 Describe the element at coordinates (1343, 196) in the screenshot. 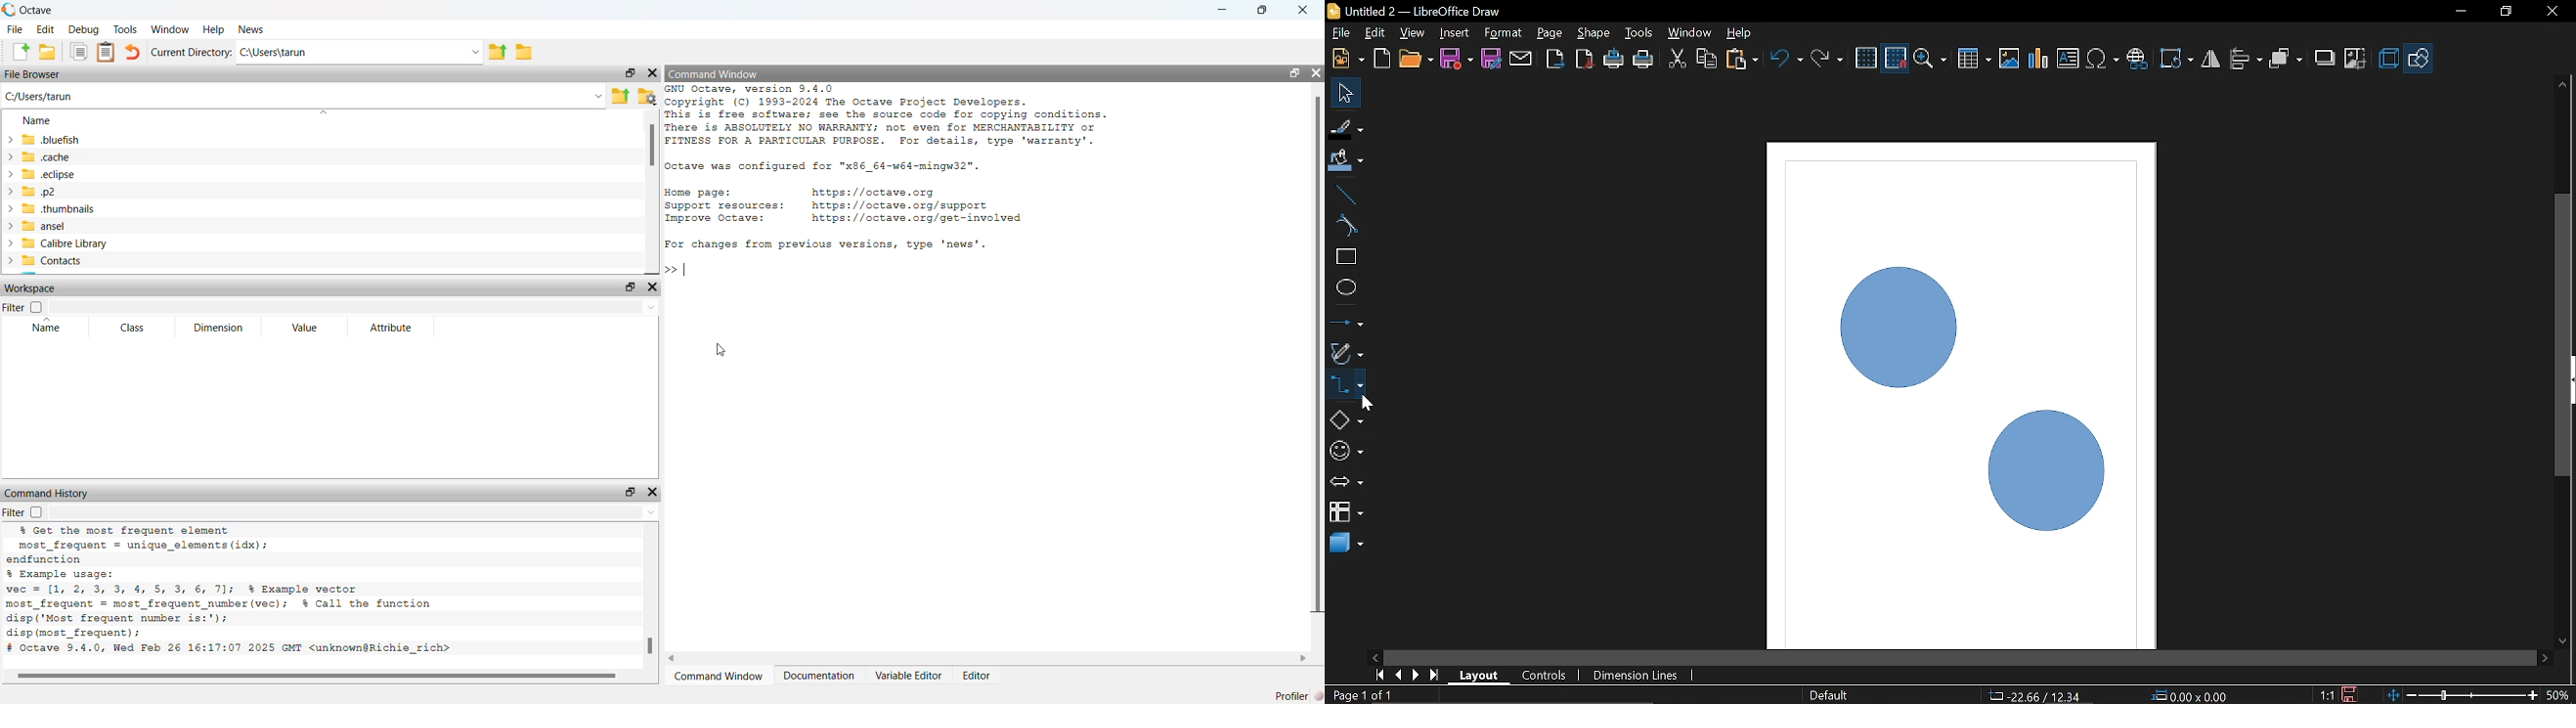

I see `Line` at that location.